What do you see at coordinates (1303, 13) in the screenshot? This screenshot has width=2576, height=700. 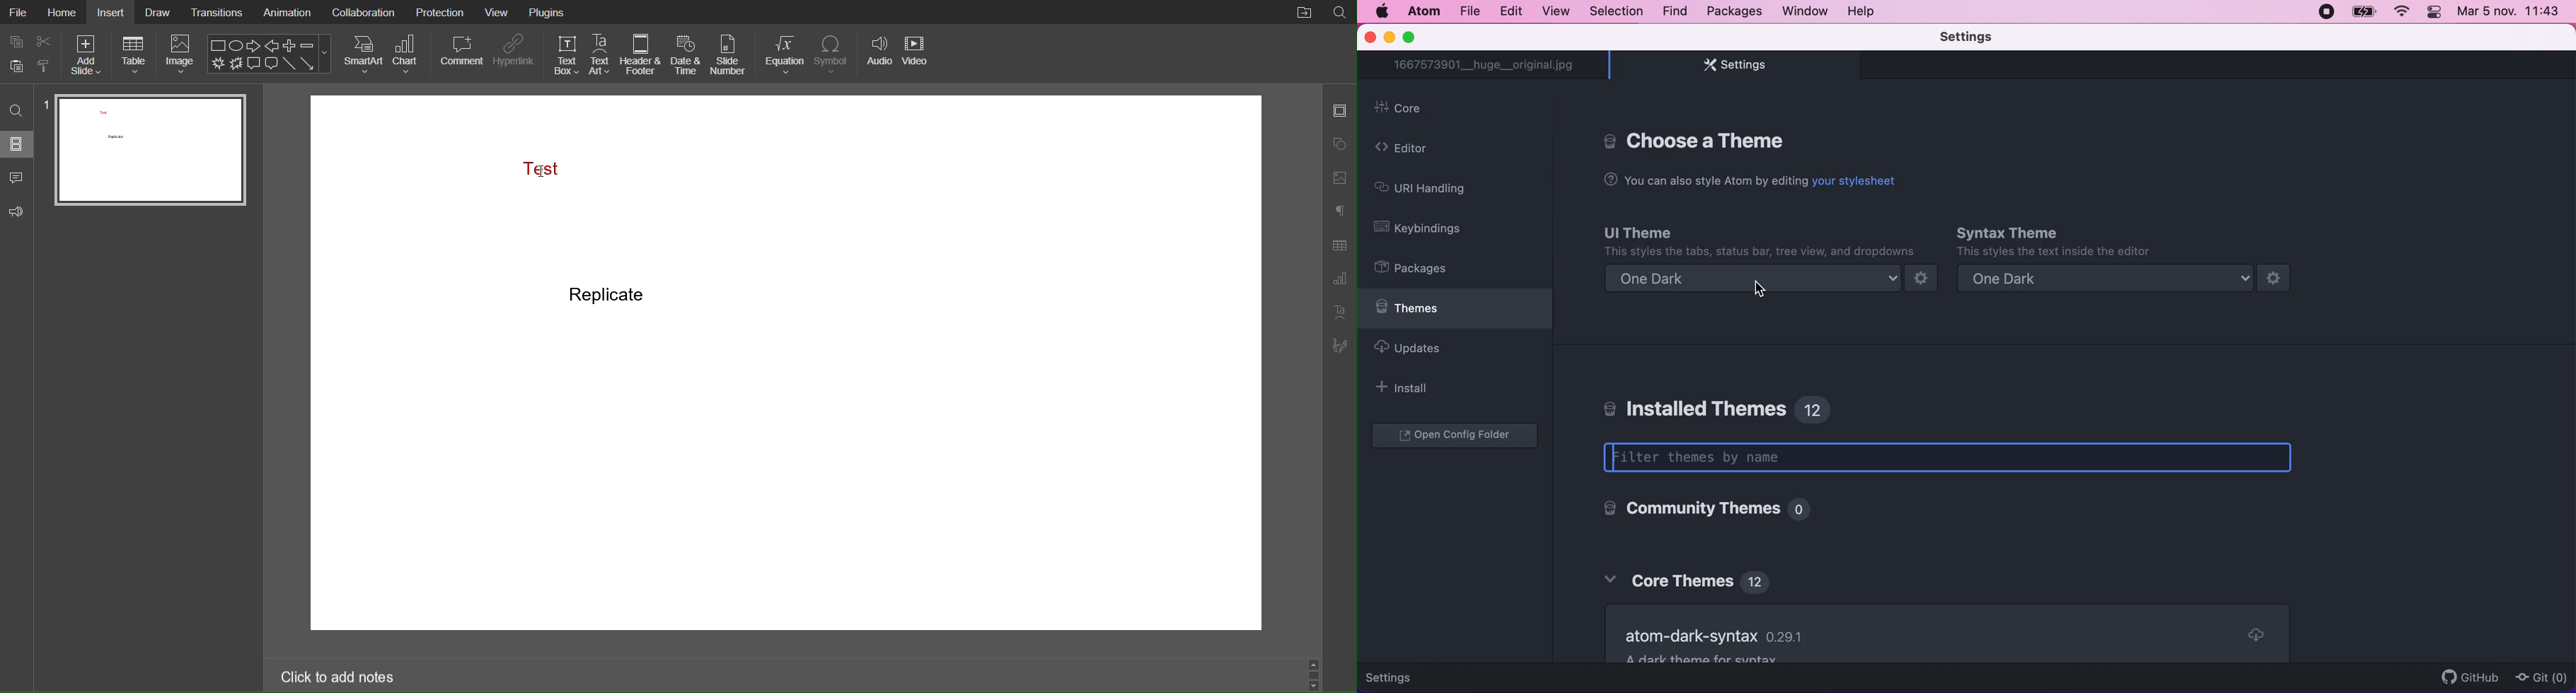 I see `File Location` at bounding box center [1303, 13].